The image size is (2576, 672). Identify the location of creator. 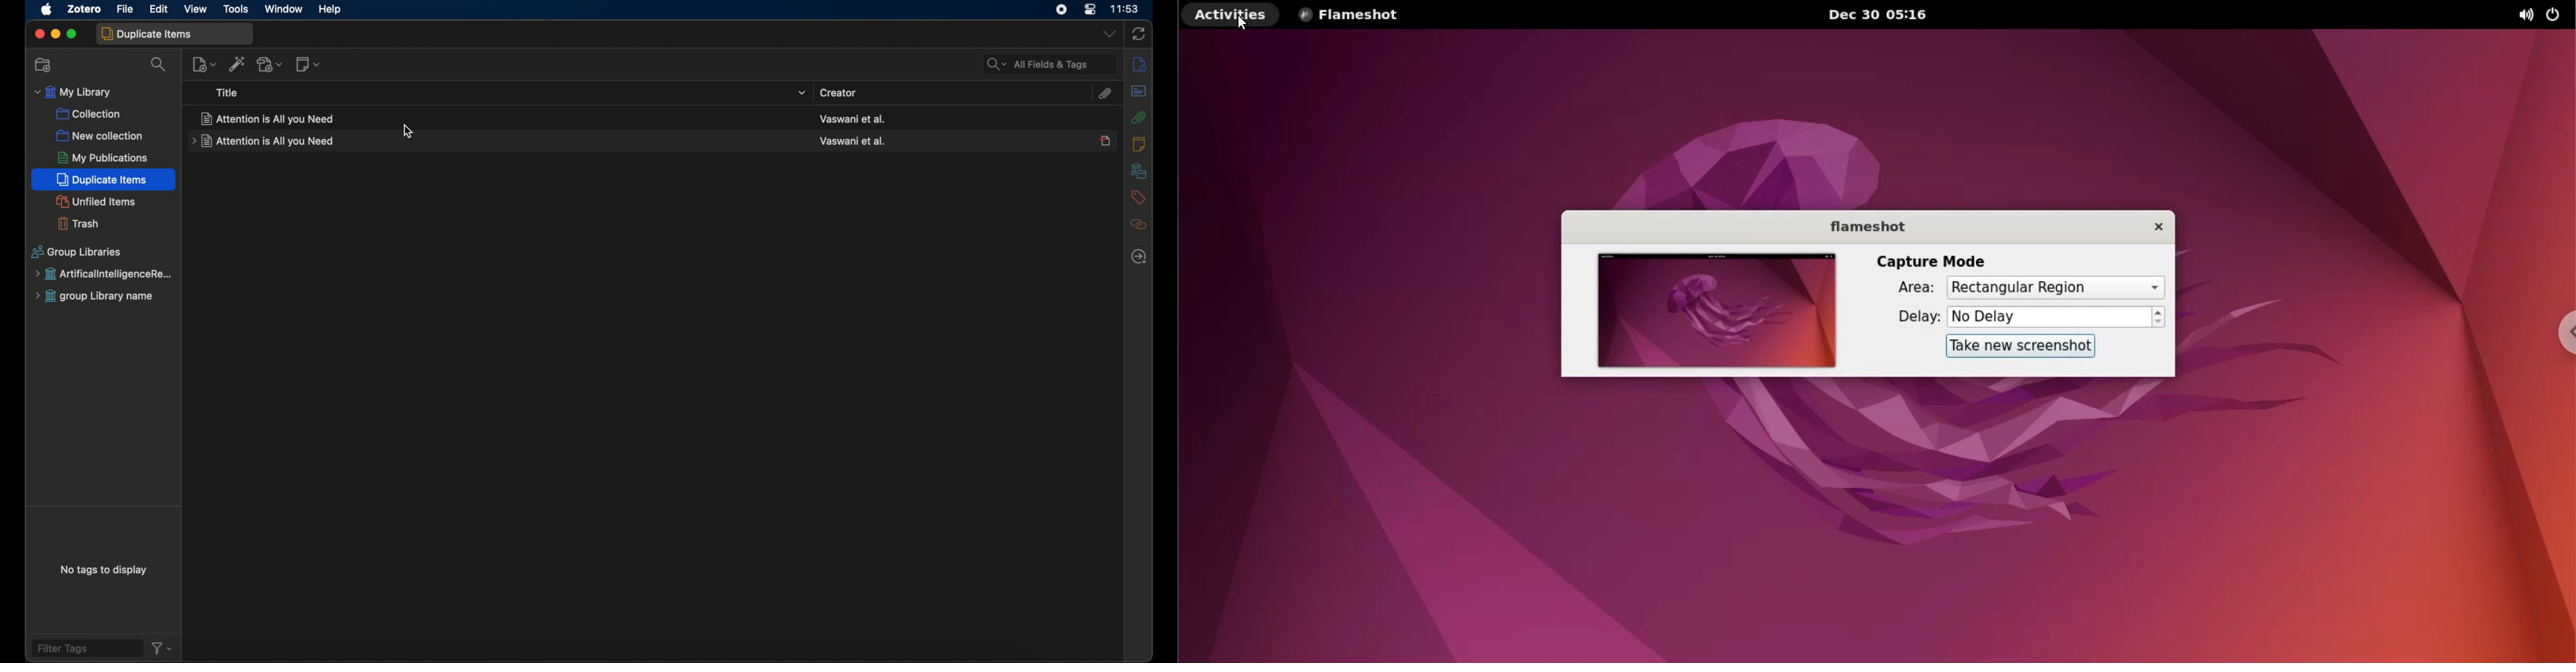
(839, 93).